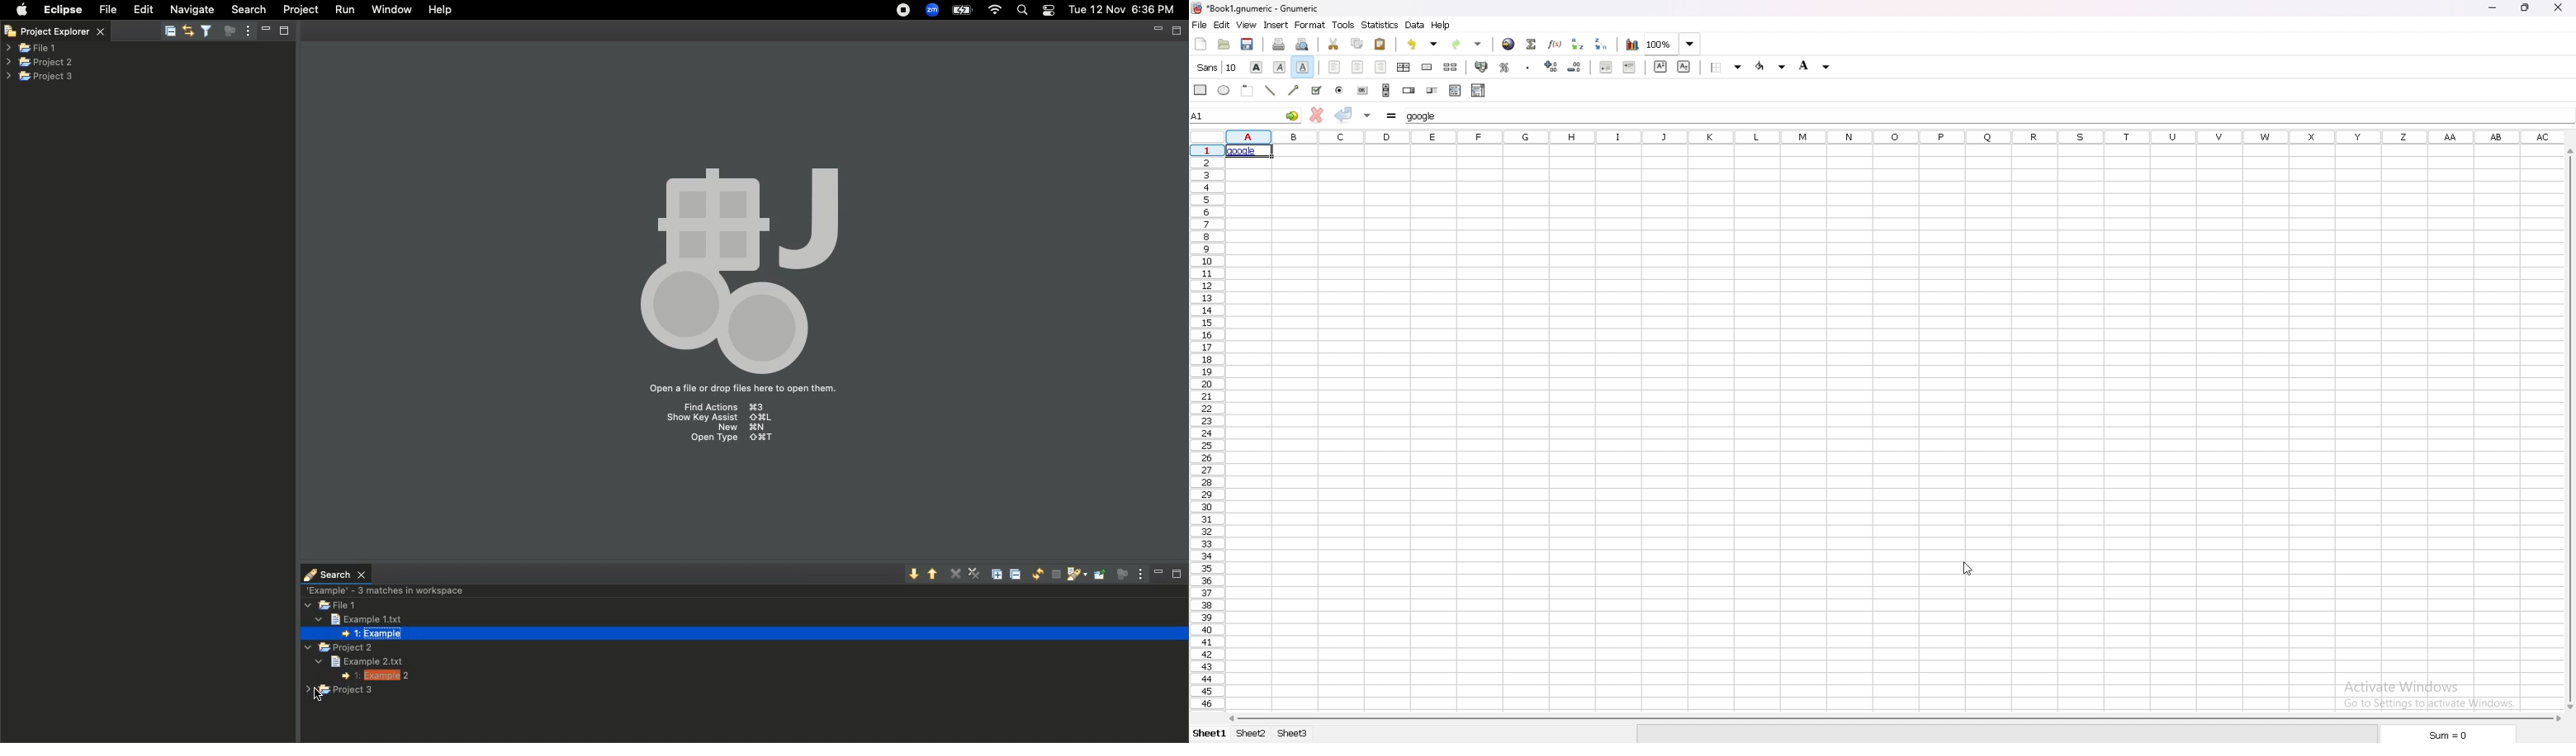  Describe the element at coordinates (1478, 90) in the screenshot. I see `combo box` at that location.